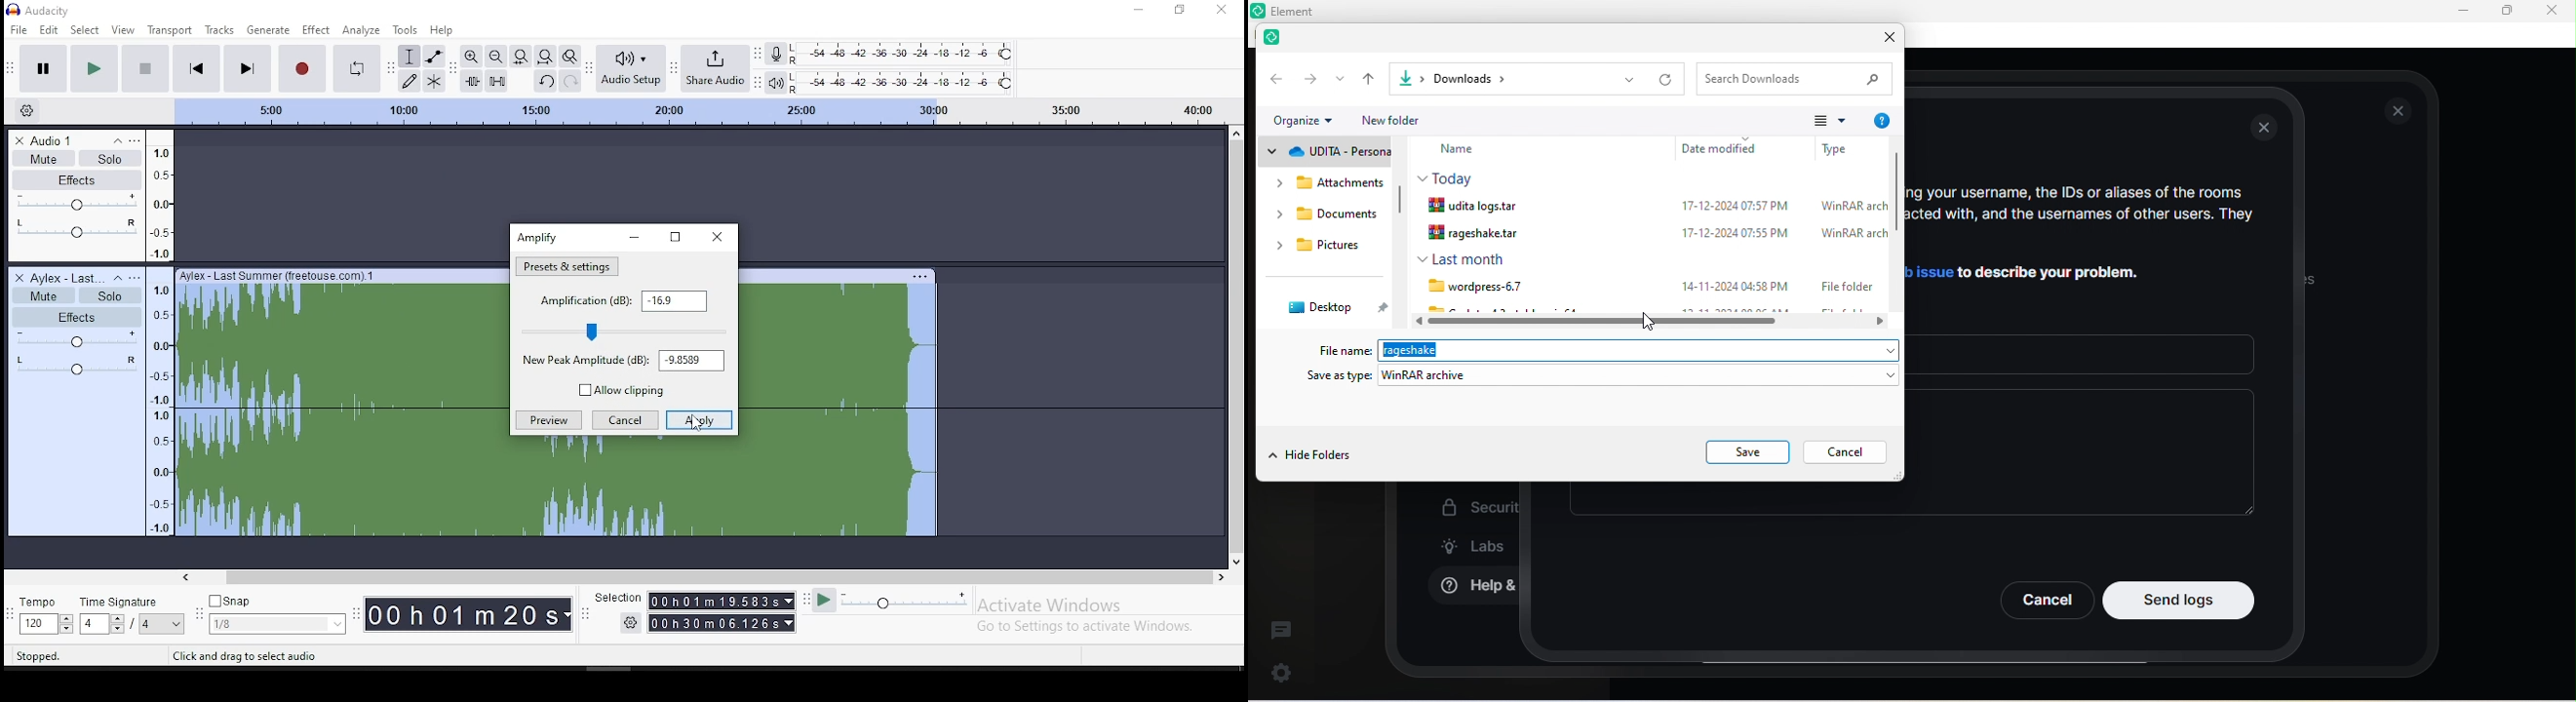 The width and height of the screenshot is (2576, 728). I want to click on playback speed, so click(897, 602).